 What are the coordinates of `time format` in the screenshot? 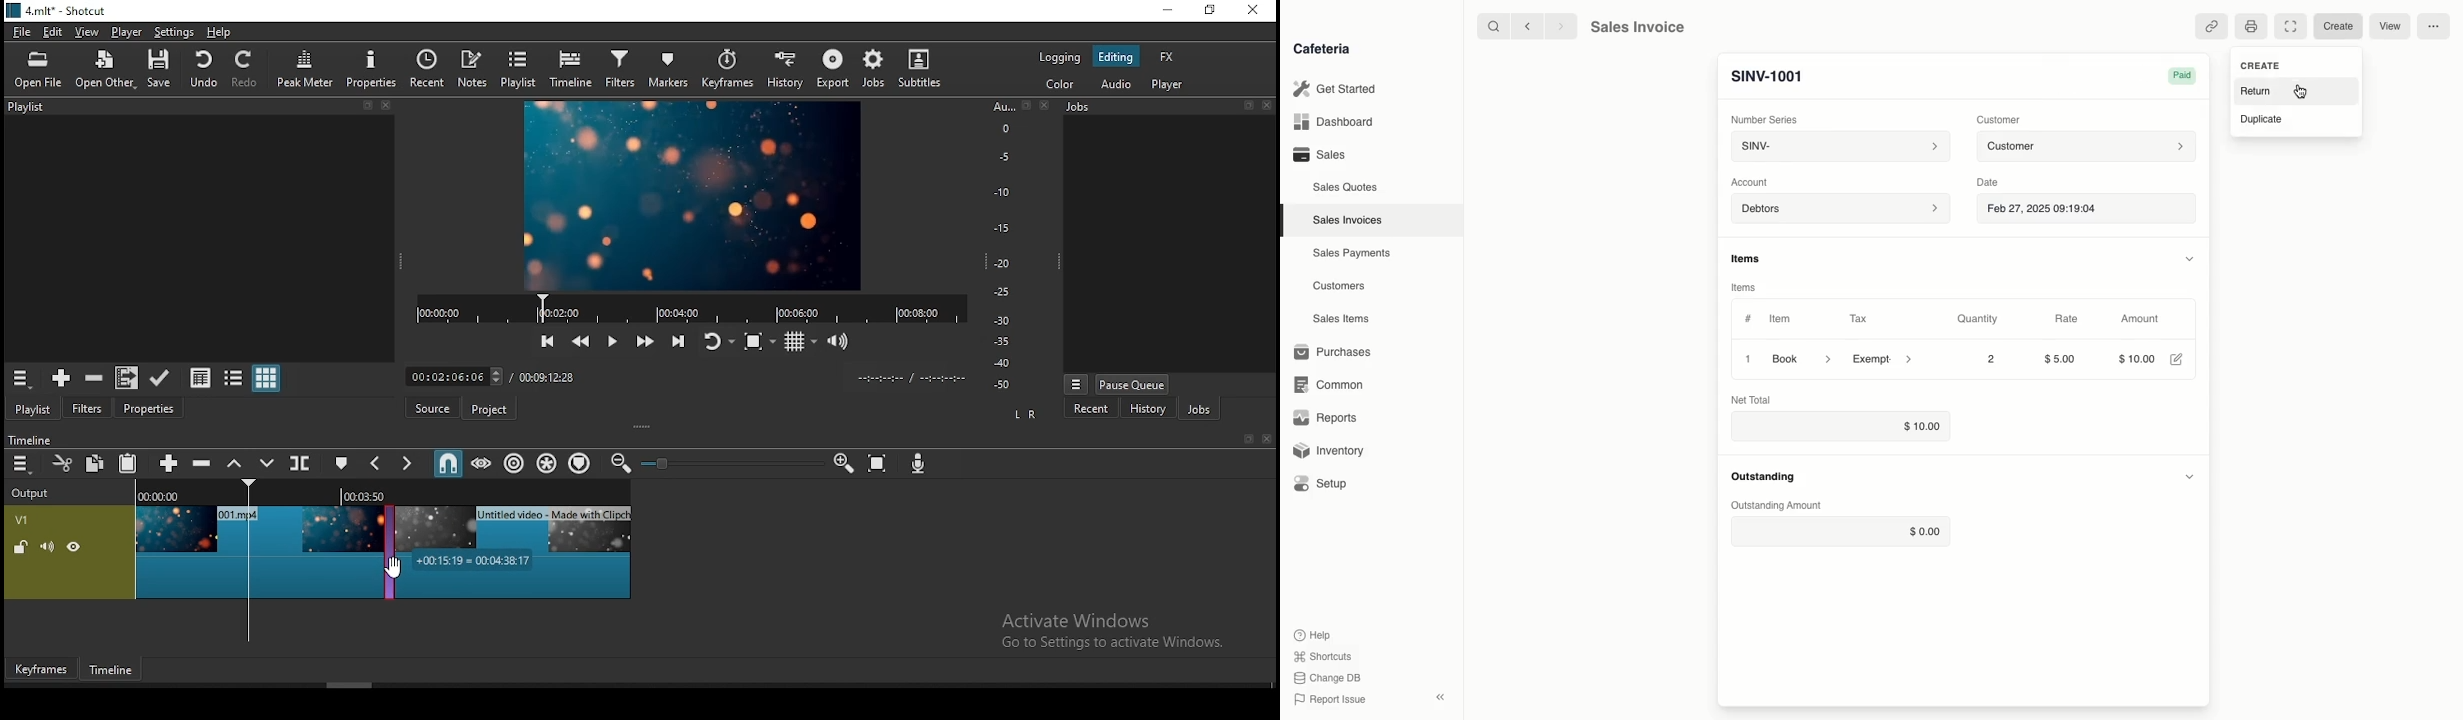 It's located at (910, 376).